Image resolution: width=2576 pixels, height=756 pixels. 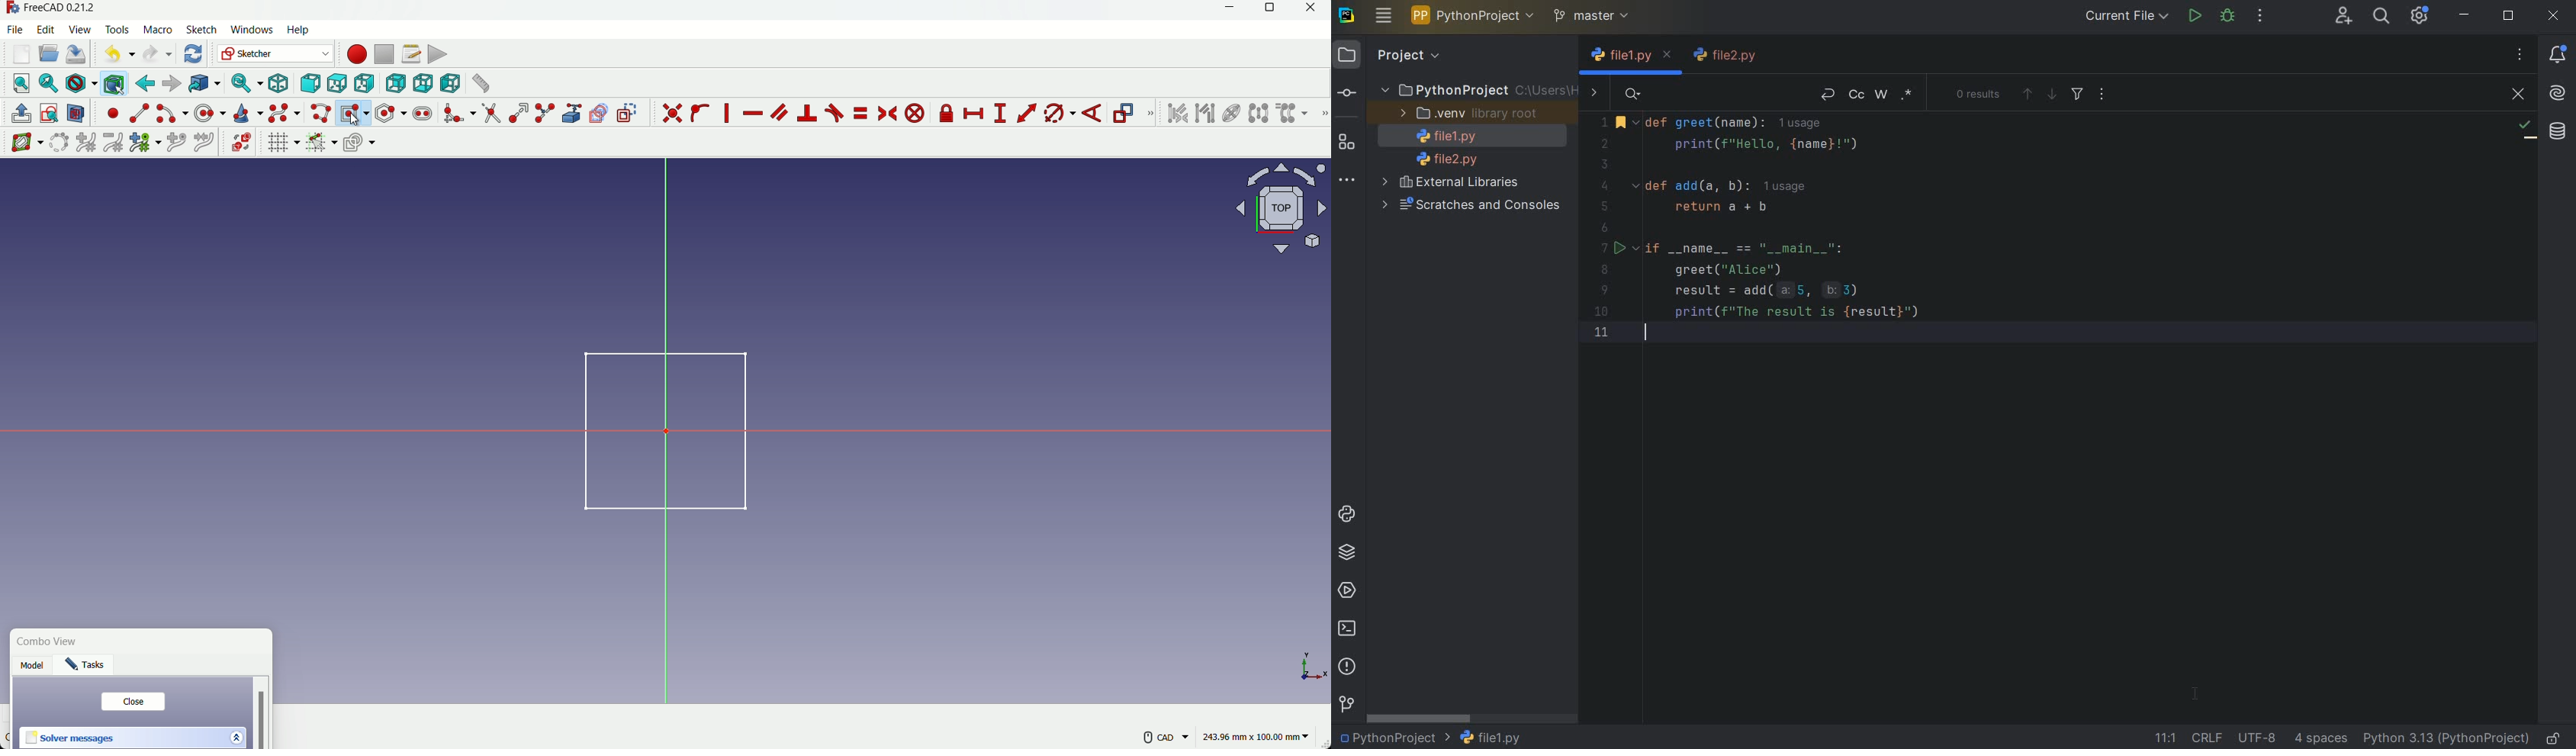 I want to click on sketch menu, so click(x=199, y=31).